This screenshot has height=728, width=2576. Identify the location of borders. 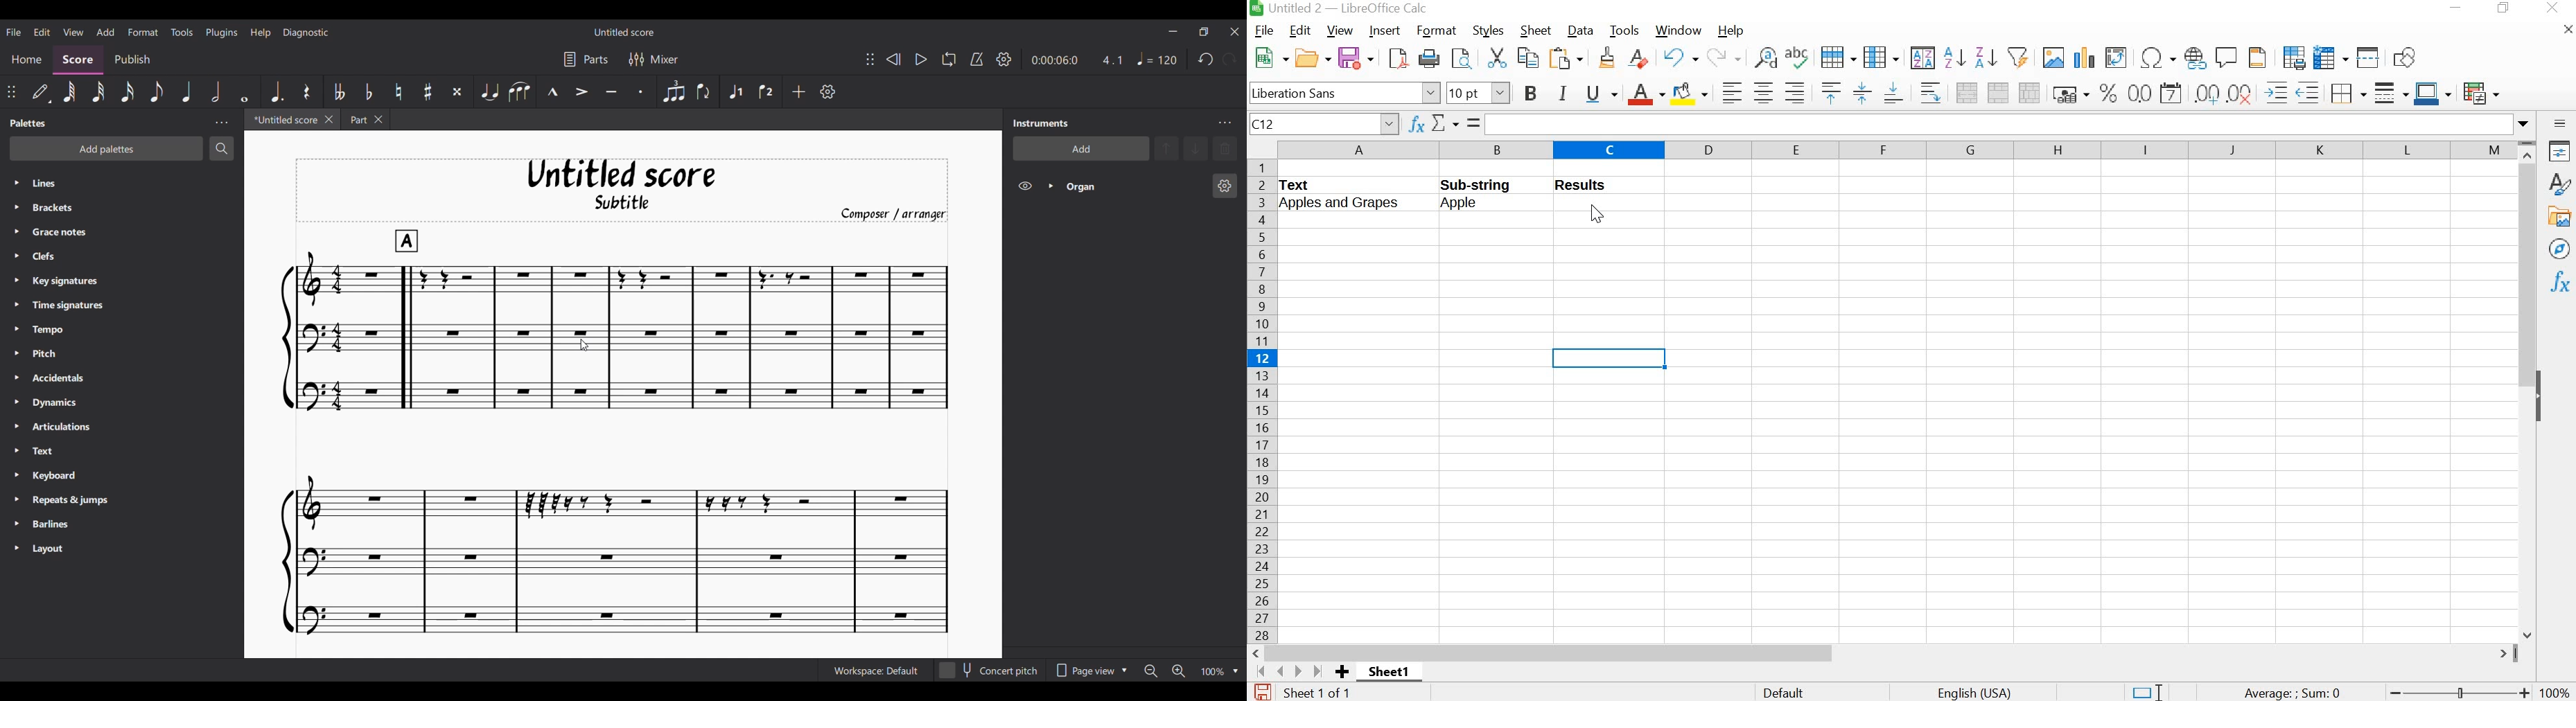
(2347, 91).